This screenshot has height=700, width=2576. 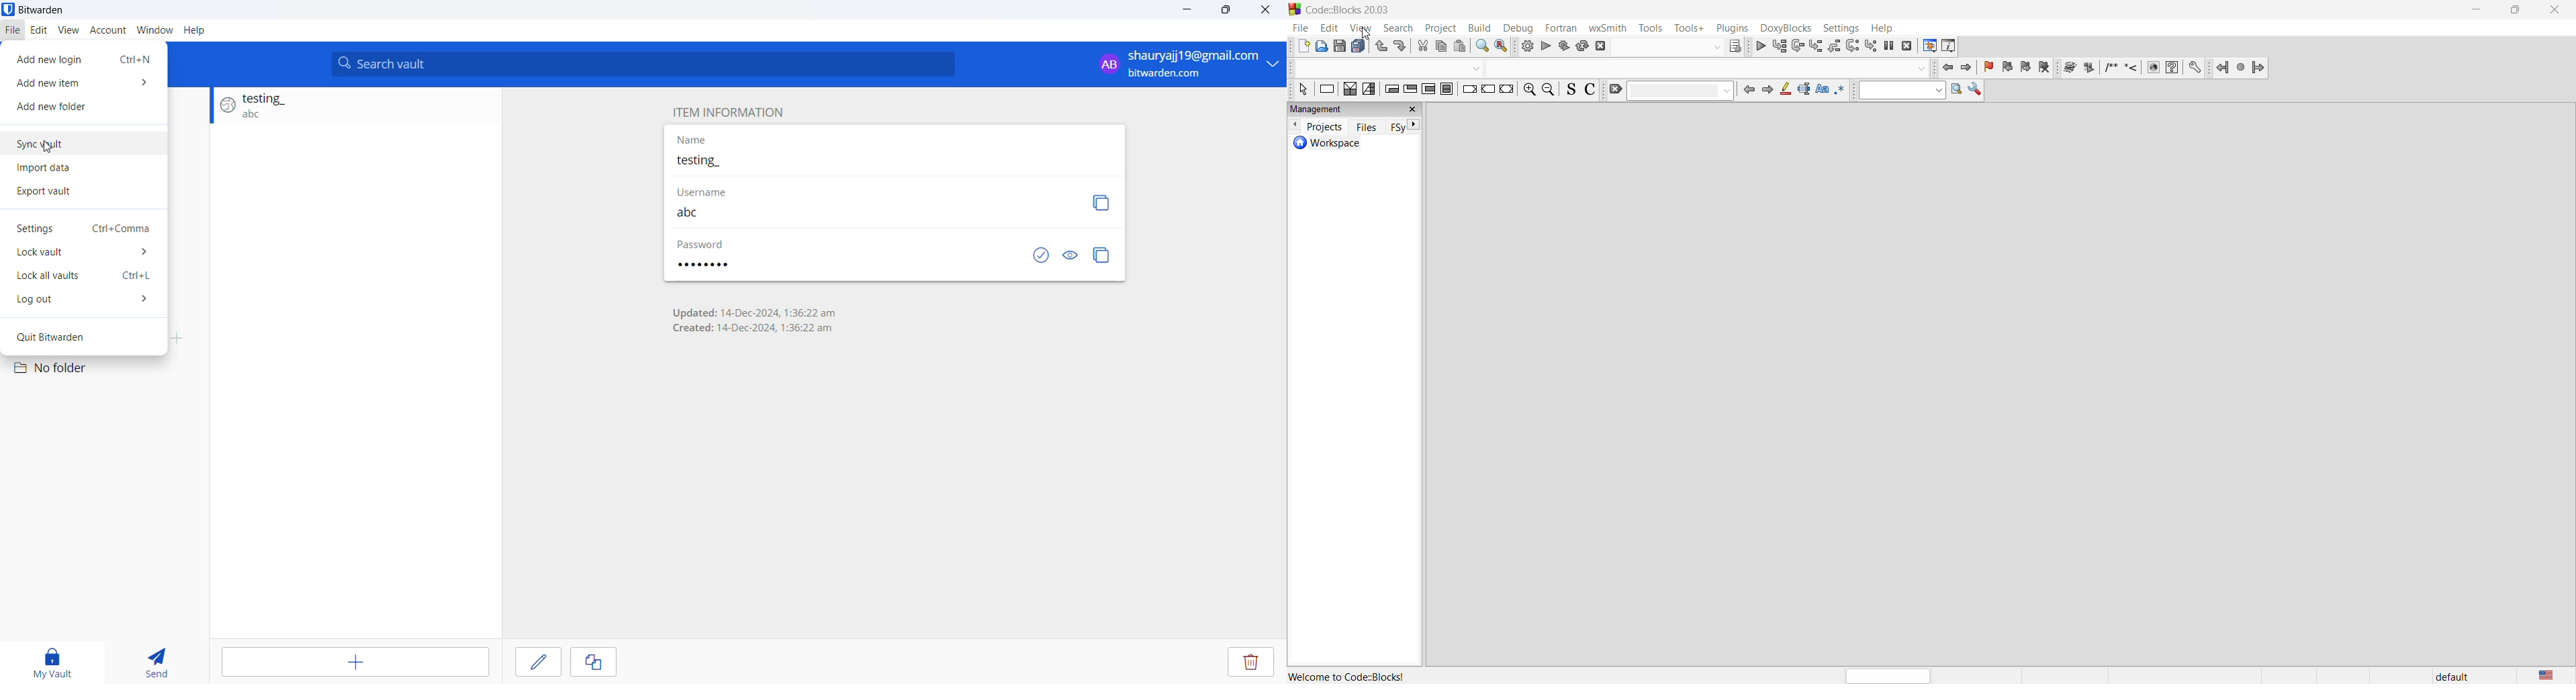 I want to click on Copy password, so click(x=1103, y=255).